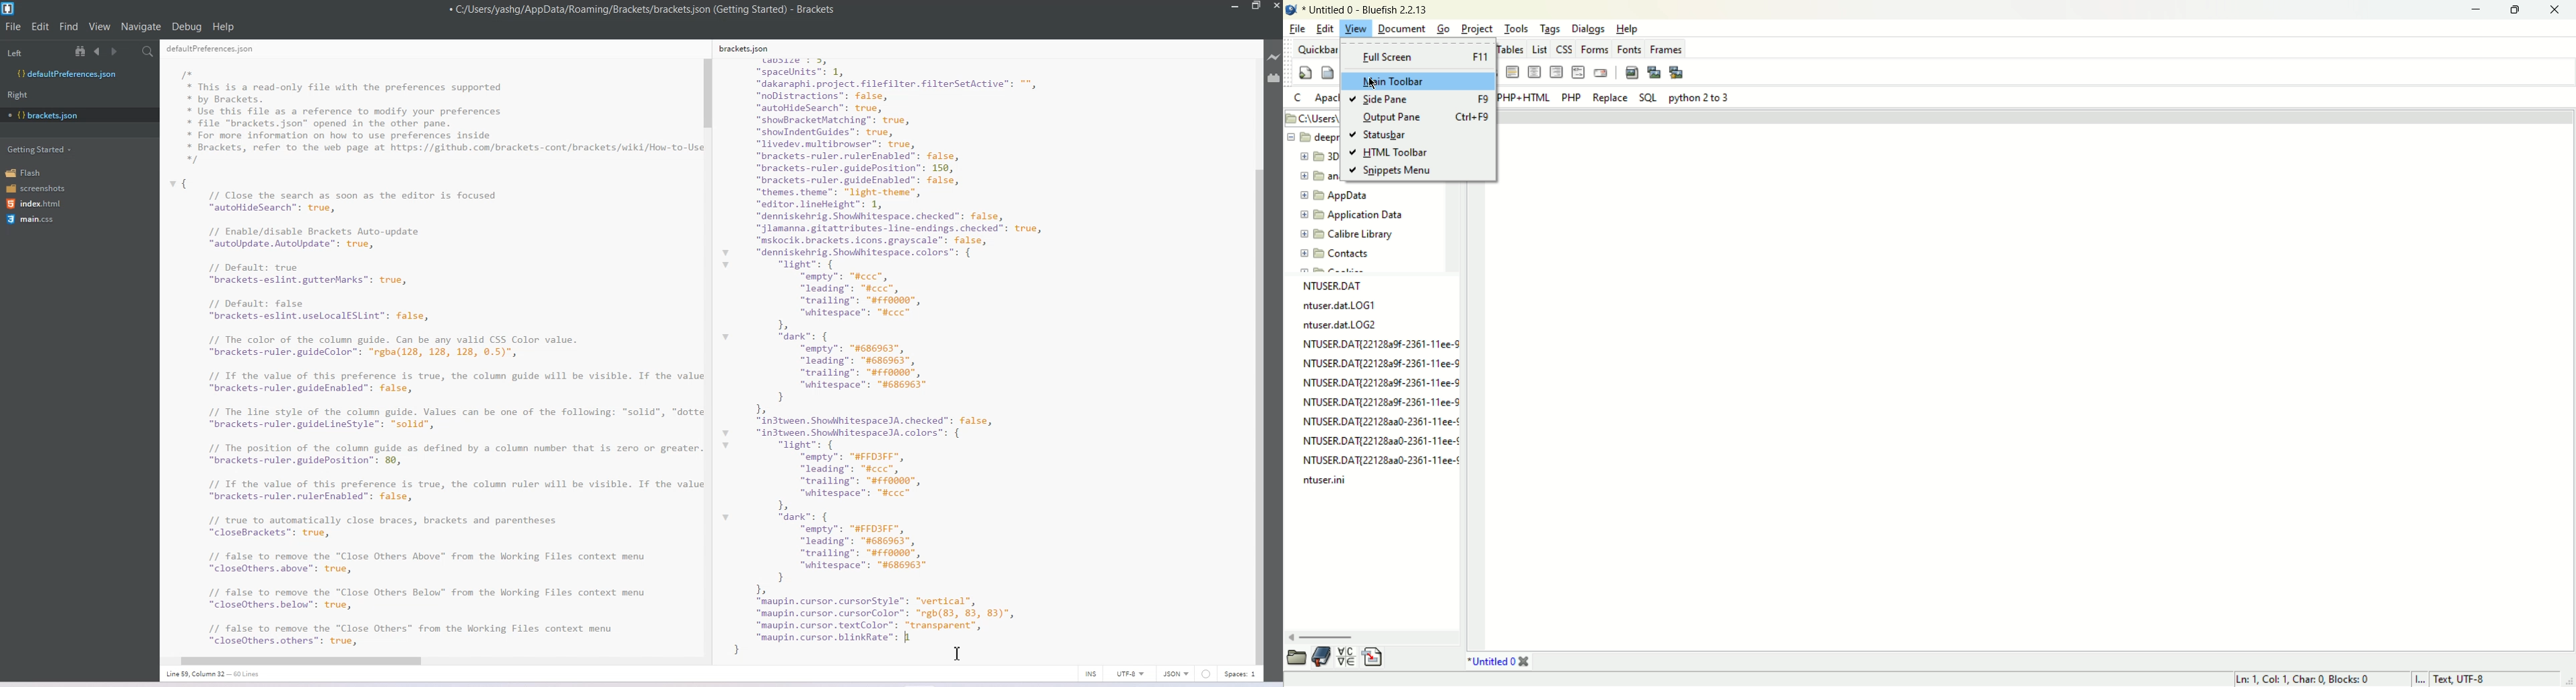 The image size is (2576, 700). I want to click on C:/Users/yashg/AppData/Roaming/Brackets/brackets json (Getting Started) - Brackets, so click(643, 9).